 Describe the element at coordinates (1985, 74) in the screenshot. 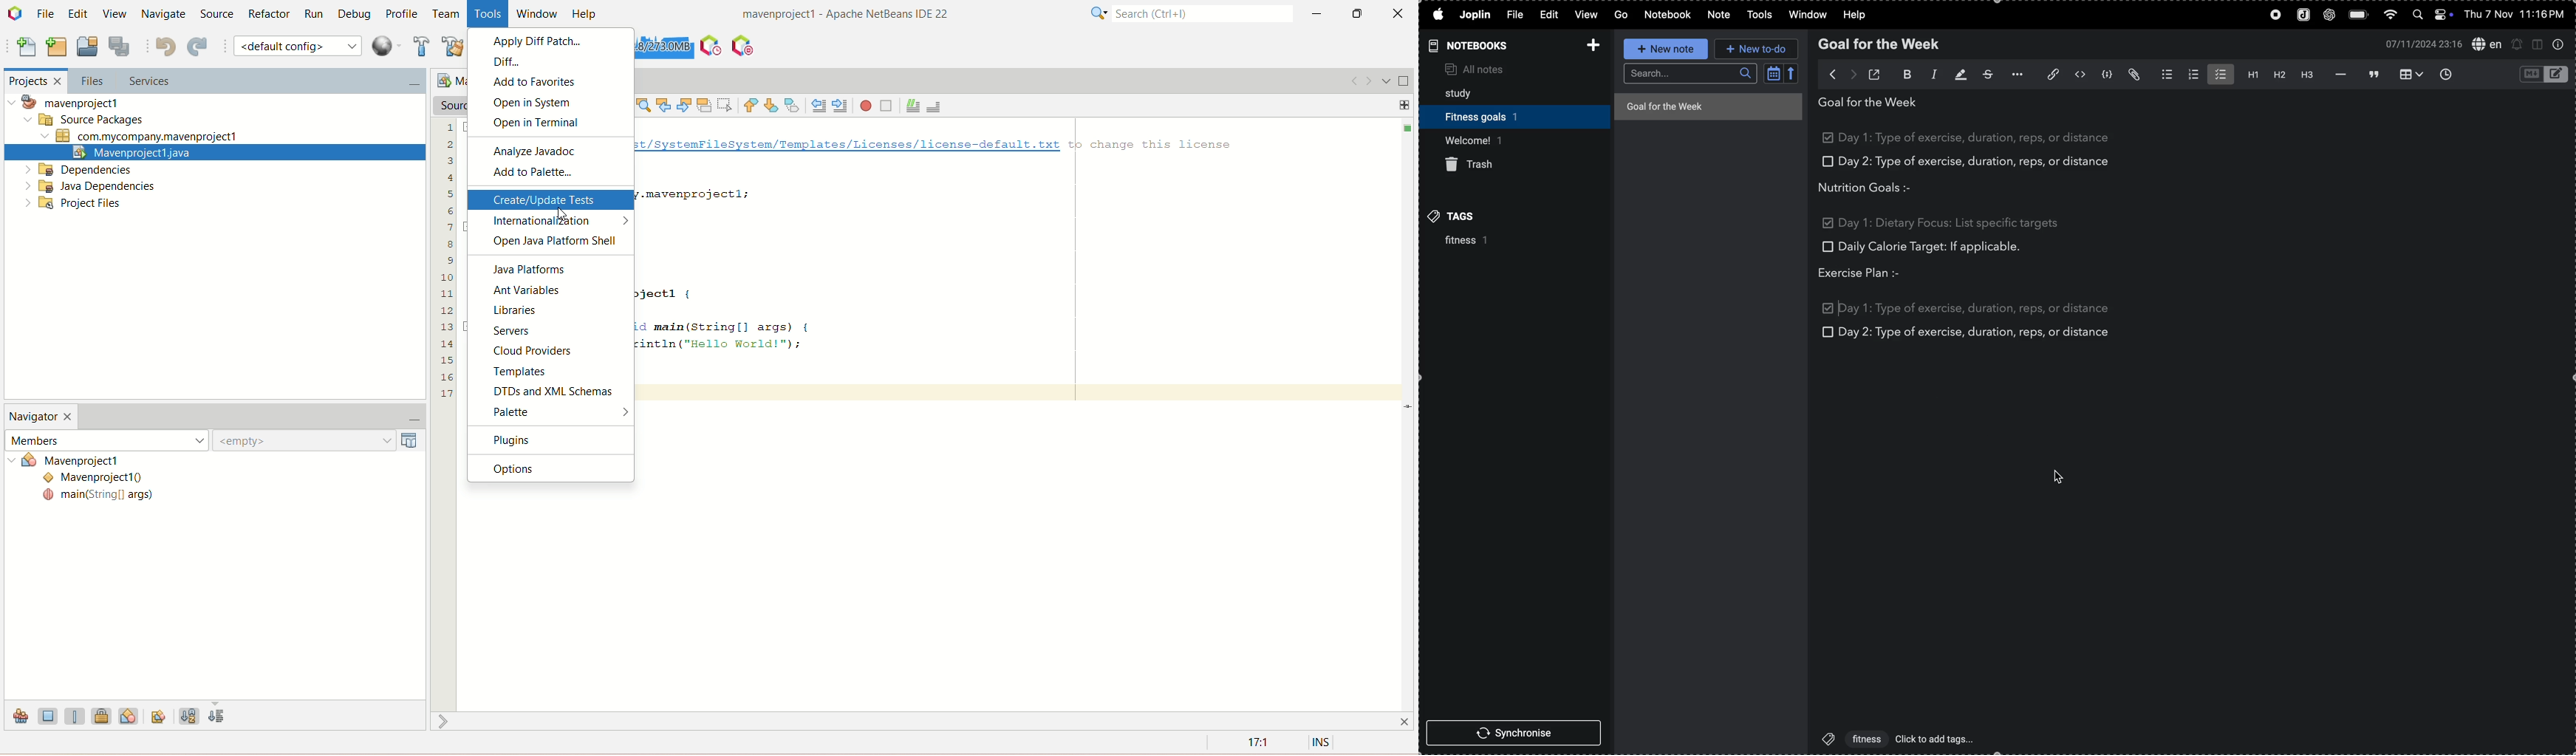

I see `strike through` at that location.